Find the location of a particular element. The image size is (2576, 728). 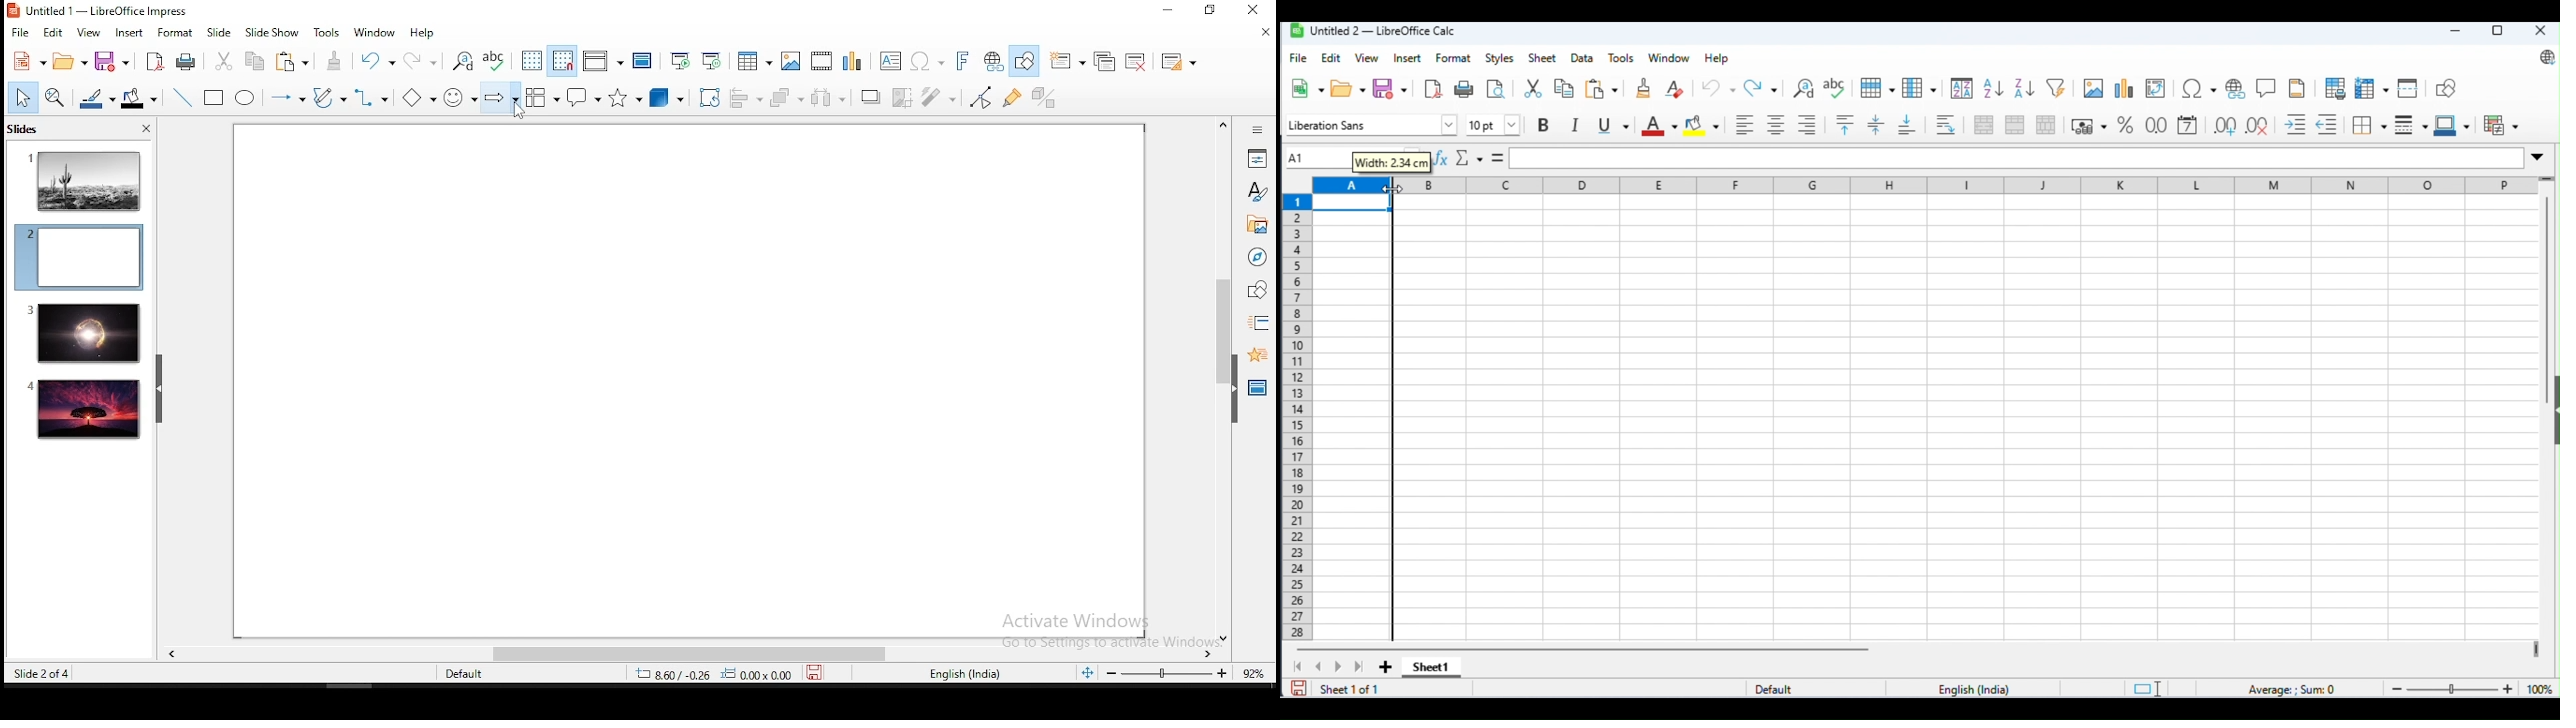

split window is located at coordinates (2409, 88).